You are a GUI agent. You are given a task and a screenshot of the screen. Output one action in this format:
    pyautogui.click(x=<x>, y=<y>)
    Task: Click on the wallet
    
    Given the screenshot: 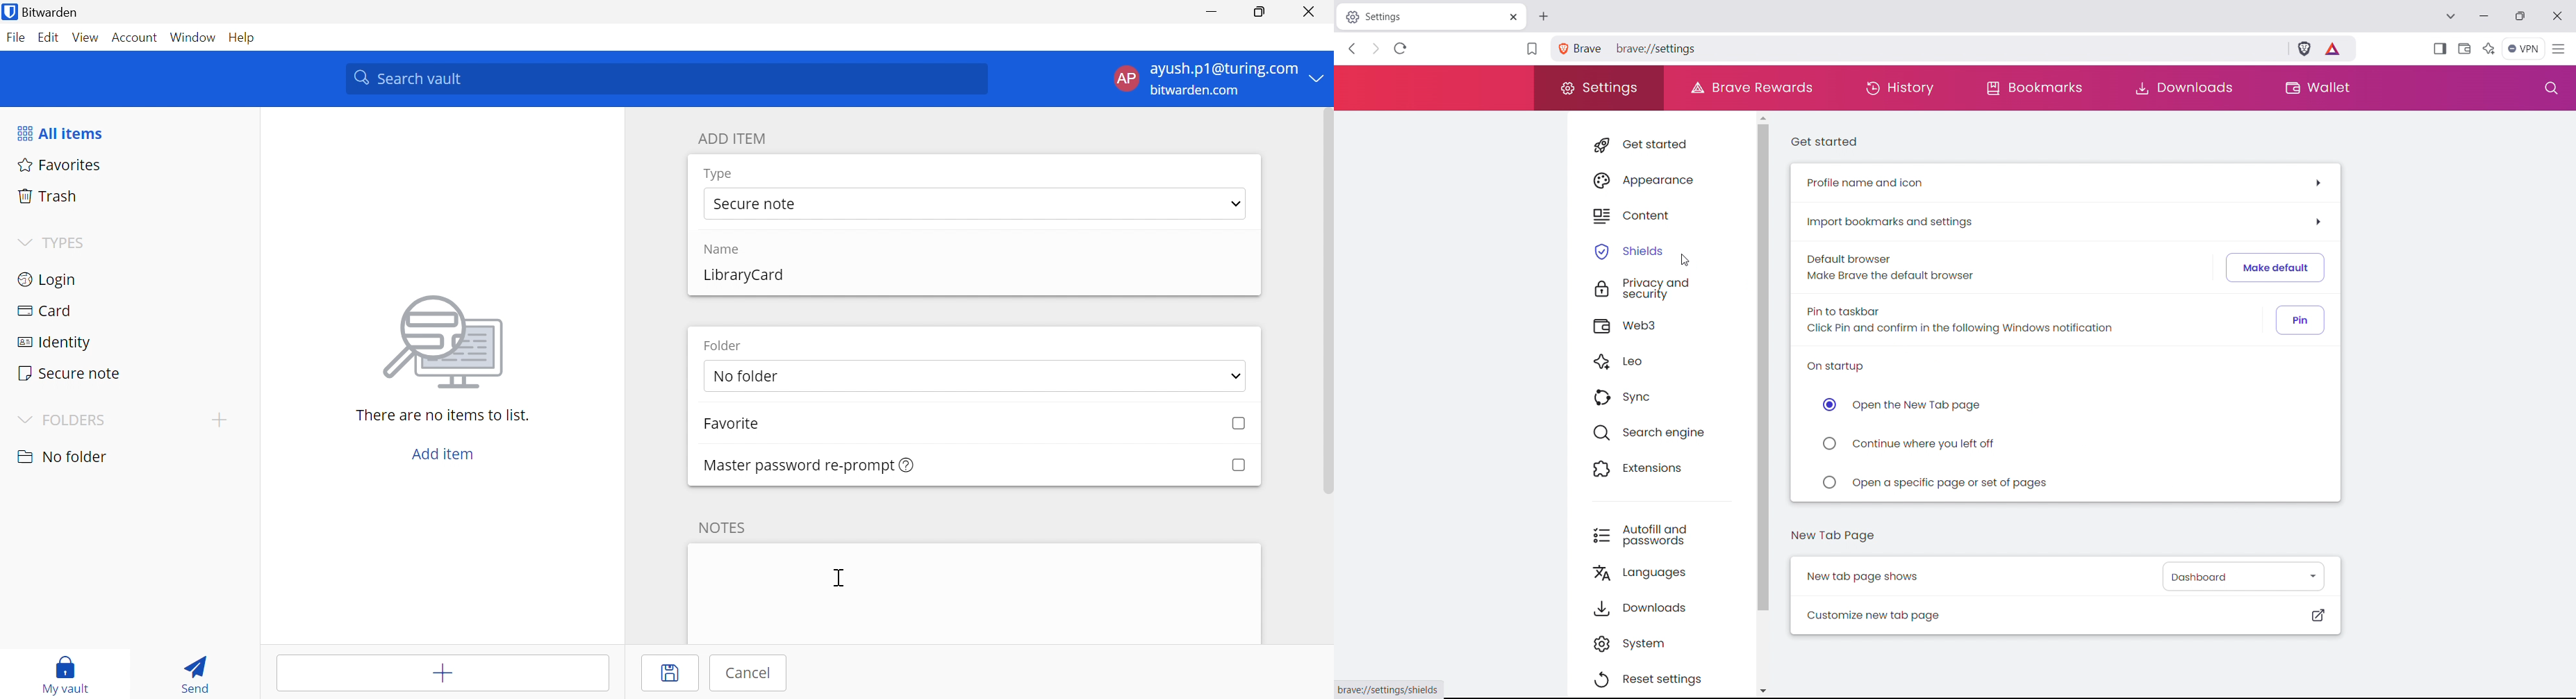 What is the action you would take?
    pyautogui.click(x=2464, y=49)
    